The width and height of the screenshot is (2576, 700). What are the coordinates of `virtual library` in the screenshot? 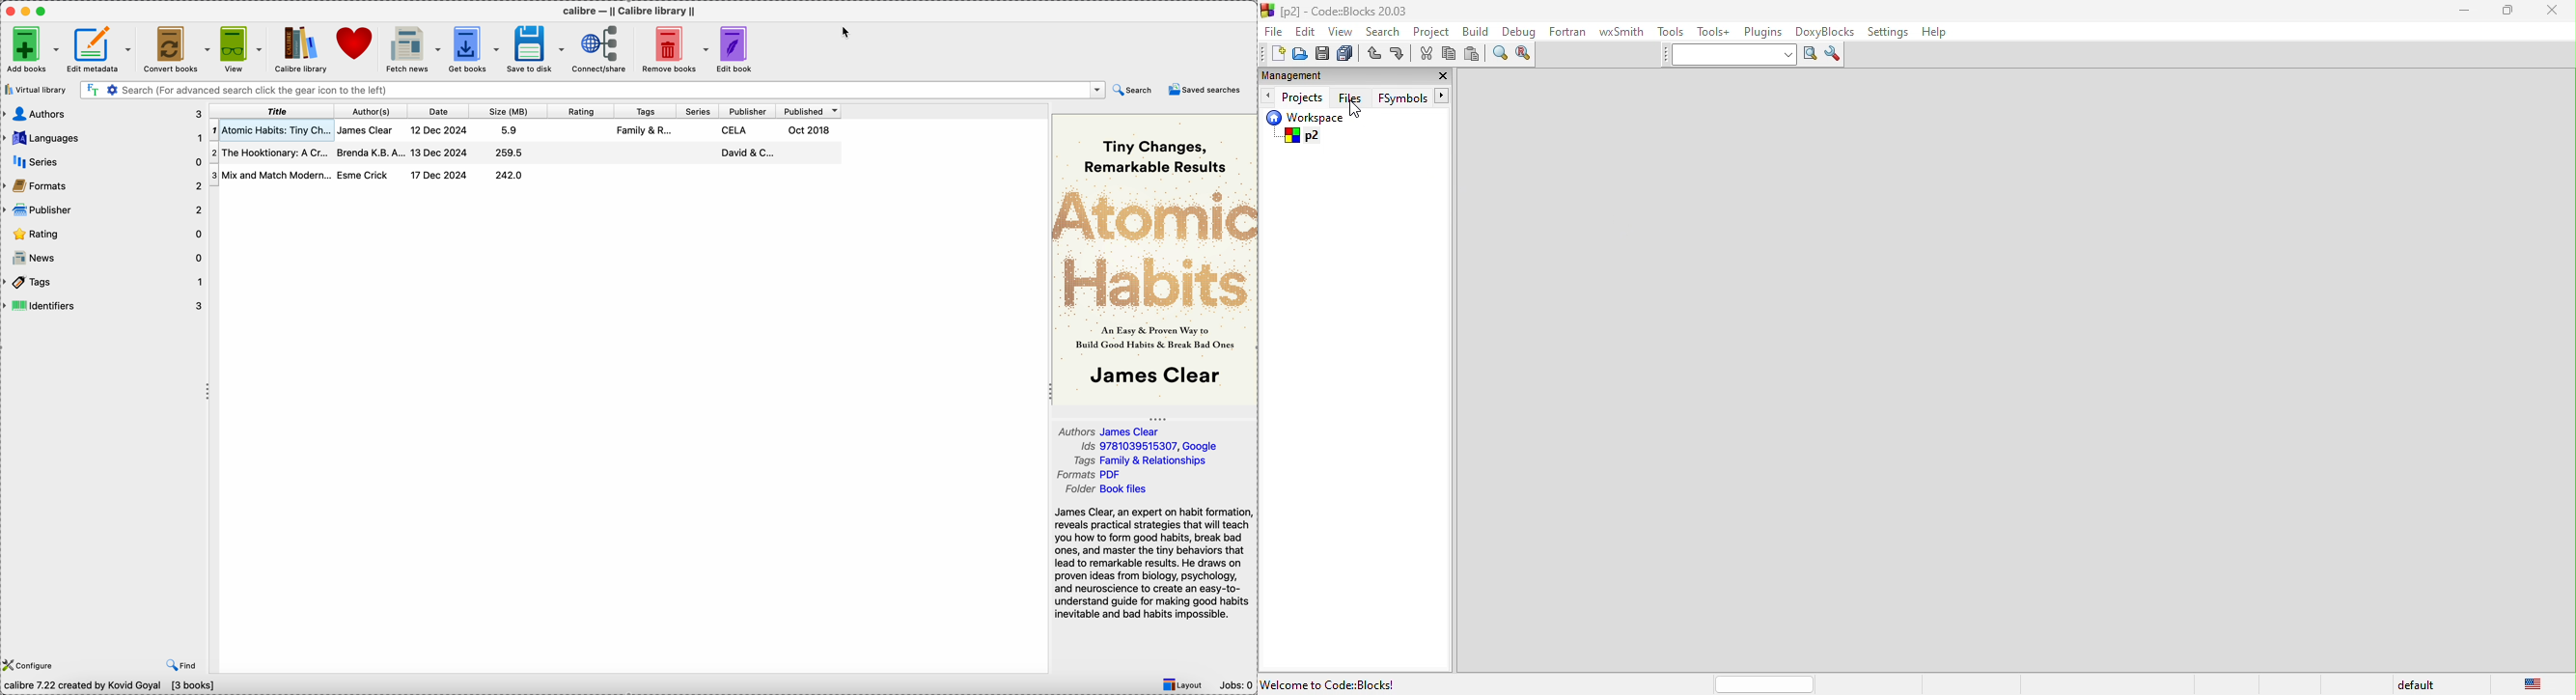 It's located at (38, 89).